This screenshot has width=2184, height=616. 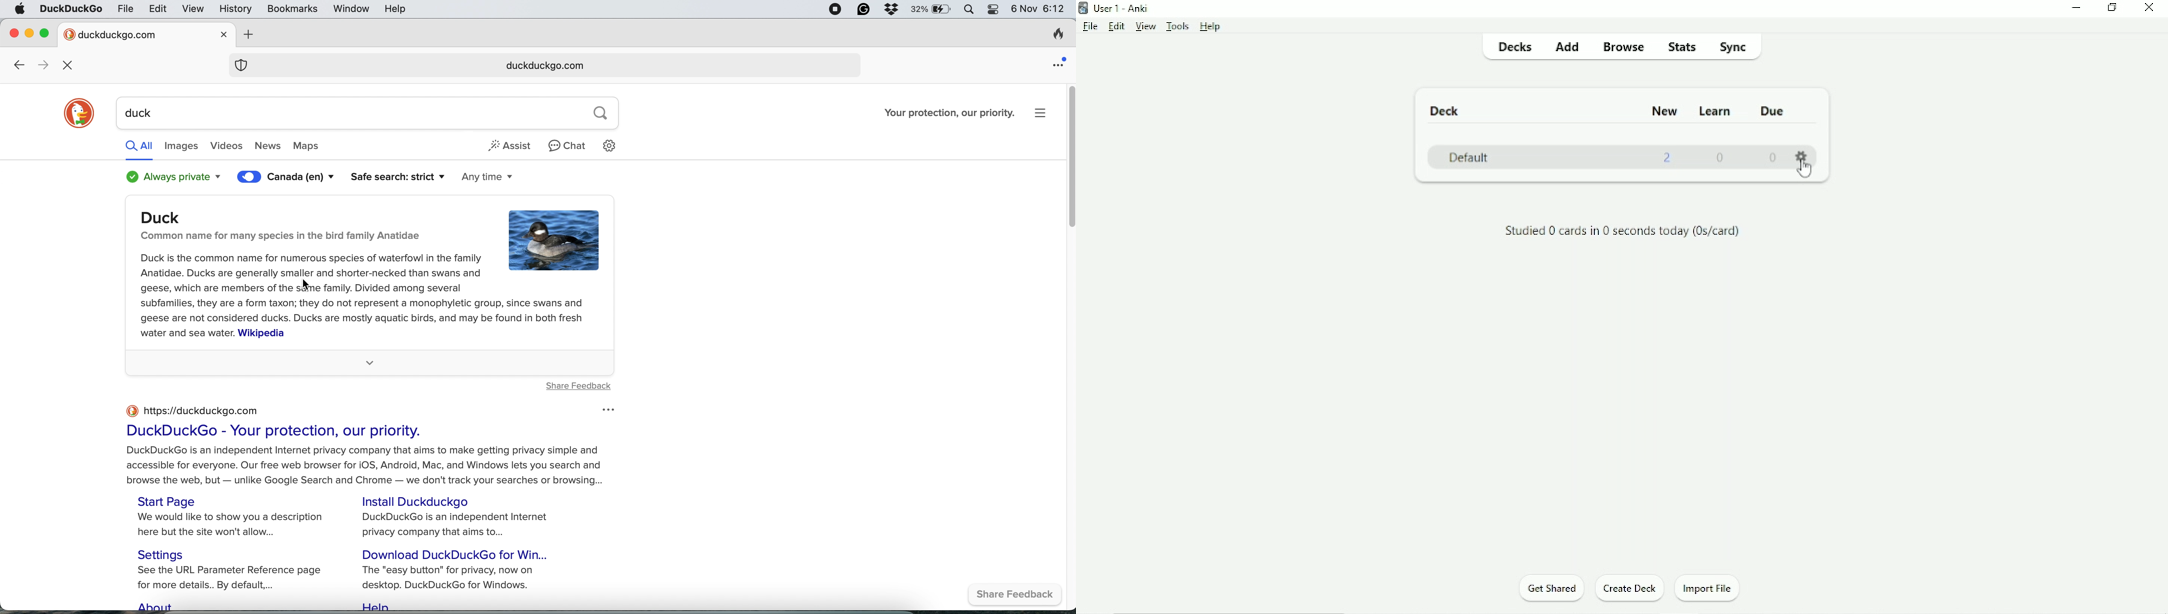 What do you see at coordinates (458, 525) in the screenshot?
I see `DuckDuckGo is an independent Internet
privacy company that aims to...` at bounding box center [458, 525].